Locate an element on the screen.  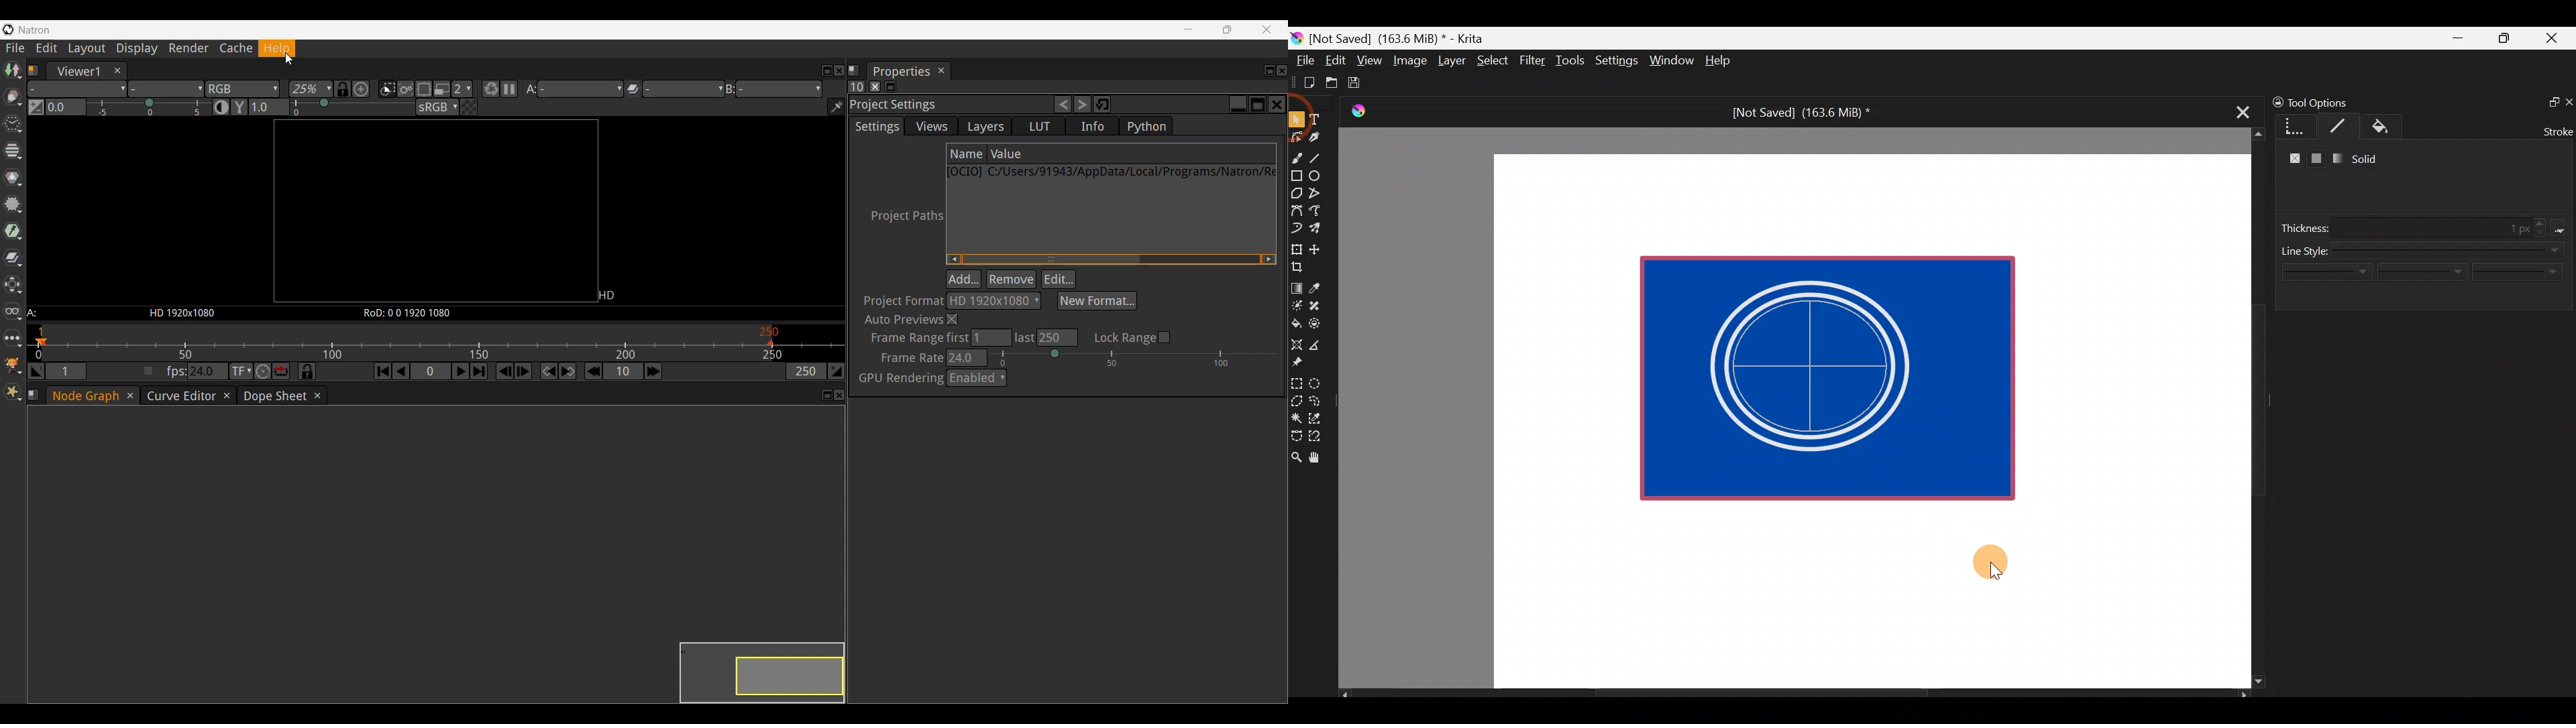
Bezier curve tool is located at coordinates (1296, 212).